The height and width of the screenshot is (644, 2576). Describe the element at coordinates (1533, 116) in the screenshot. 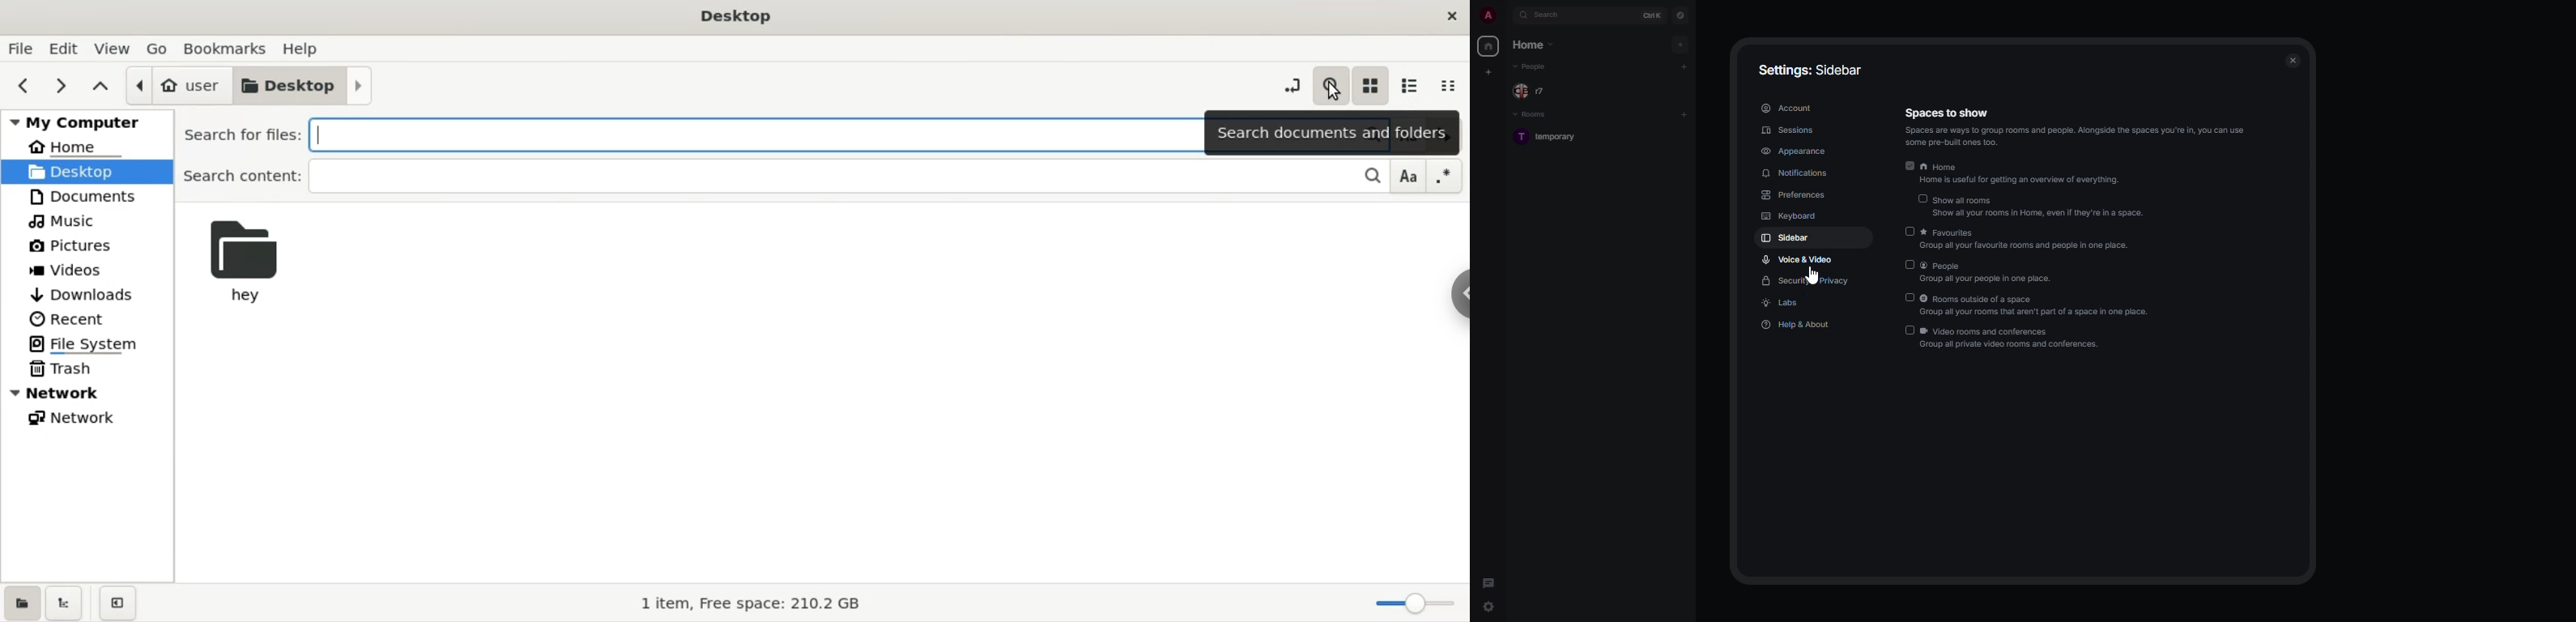

I see `rooms` at that location.